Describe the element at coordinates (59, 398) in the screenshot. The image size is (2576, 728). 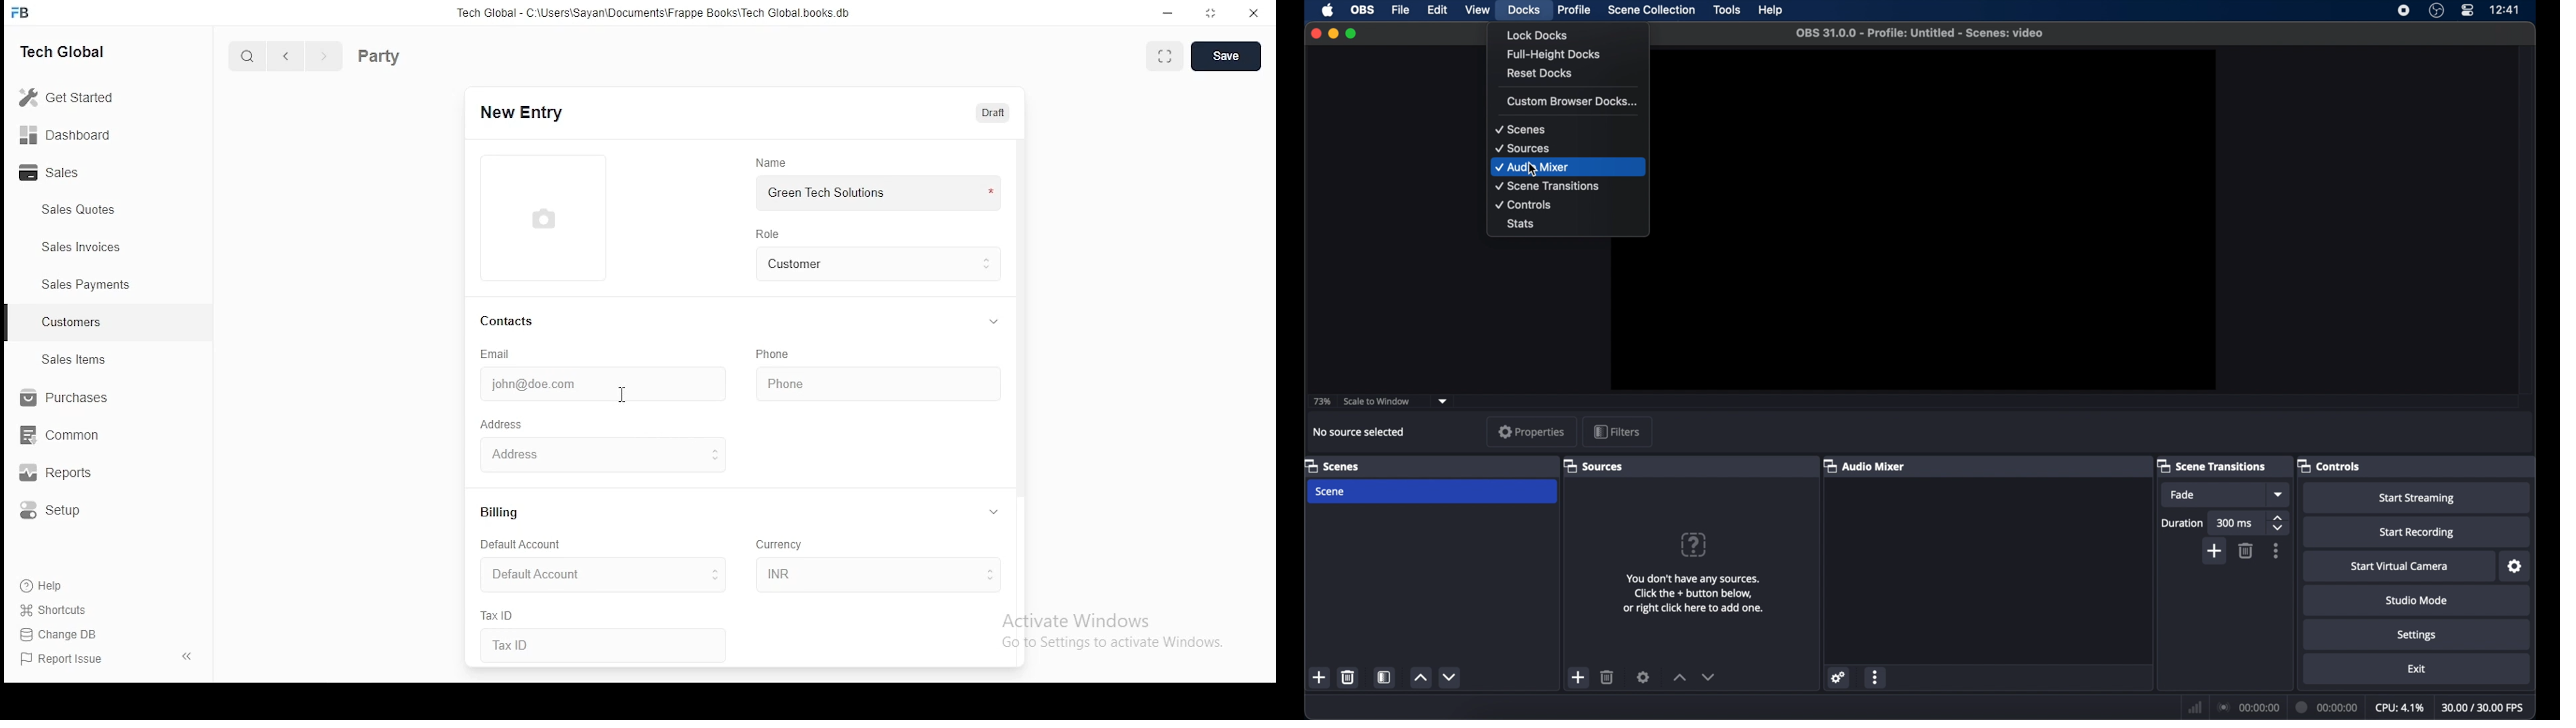
I see `purchase` at that location.